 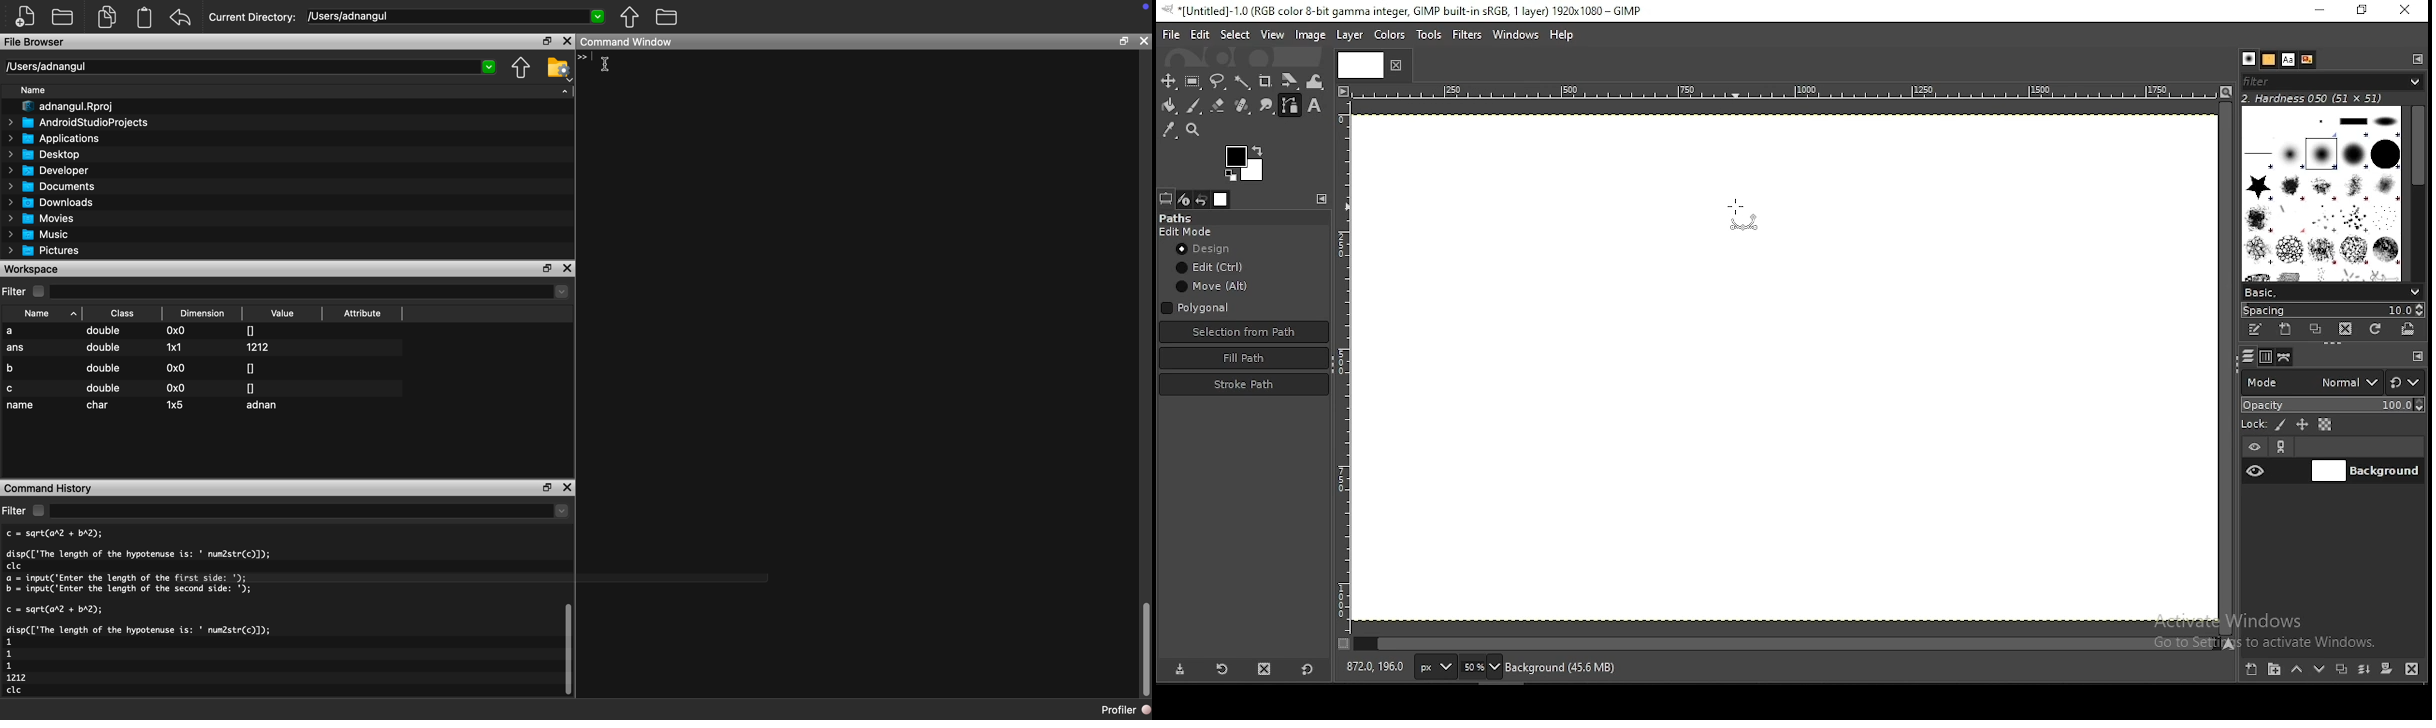 I want to click on Users/adnangul 2, so click(x=250, y=67).